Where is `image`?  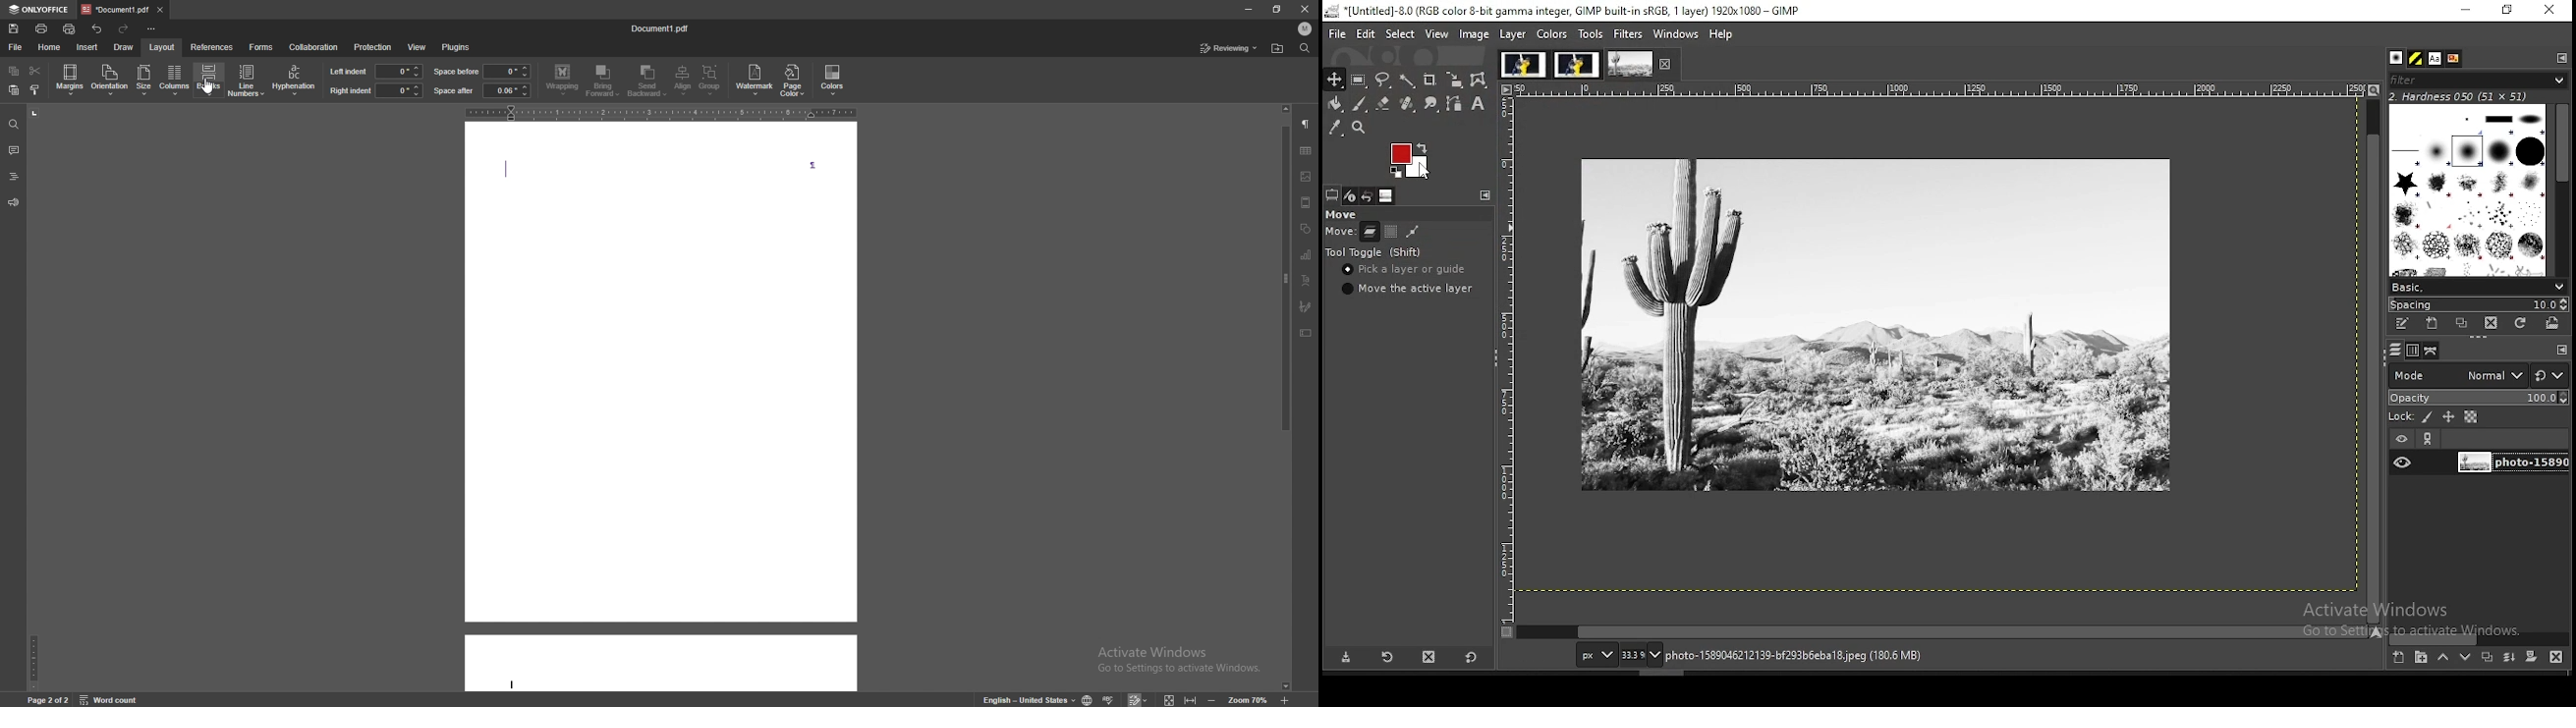
image is located at coordinates (1410, 158).